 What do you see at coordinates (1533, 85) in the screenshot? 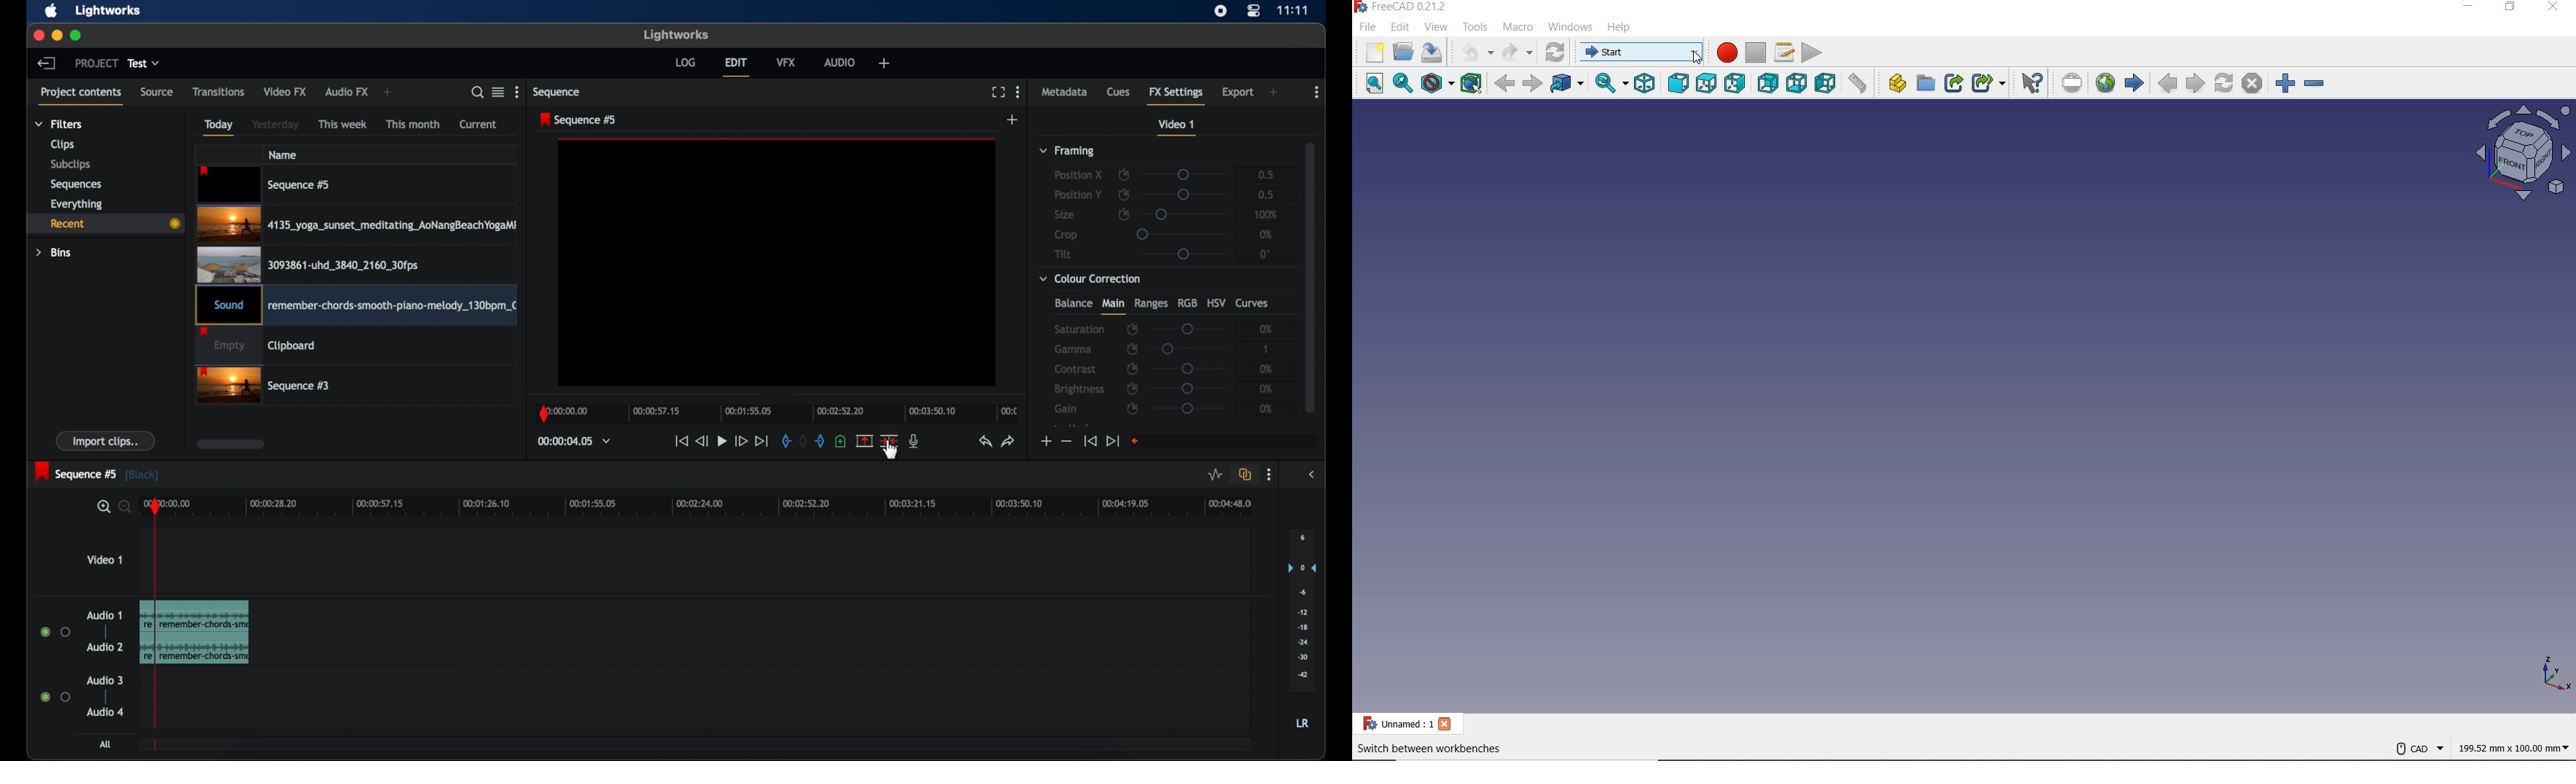
I see `FORWARD` at bounding box center [1533, 85].